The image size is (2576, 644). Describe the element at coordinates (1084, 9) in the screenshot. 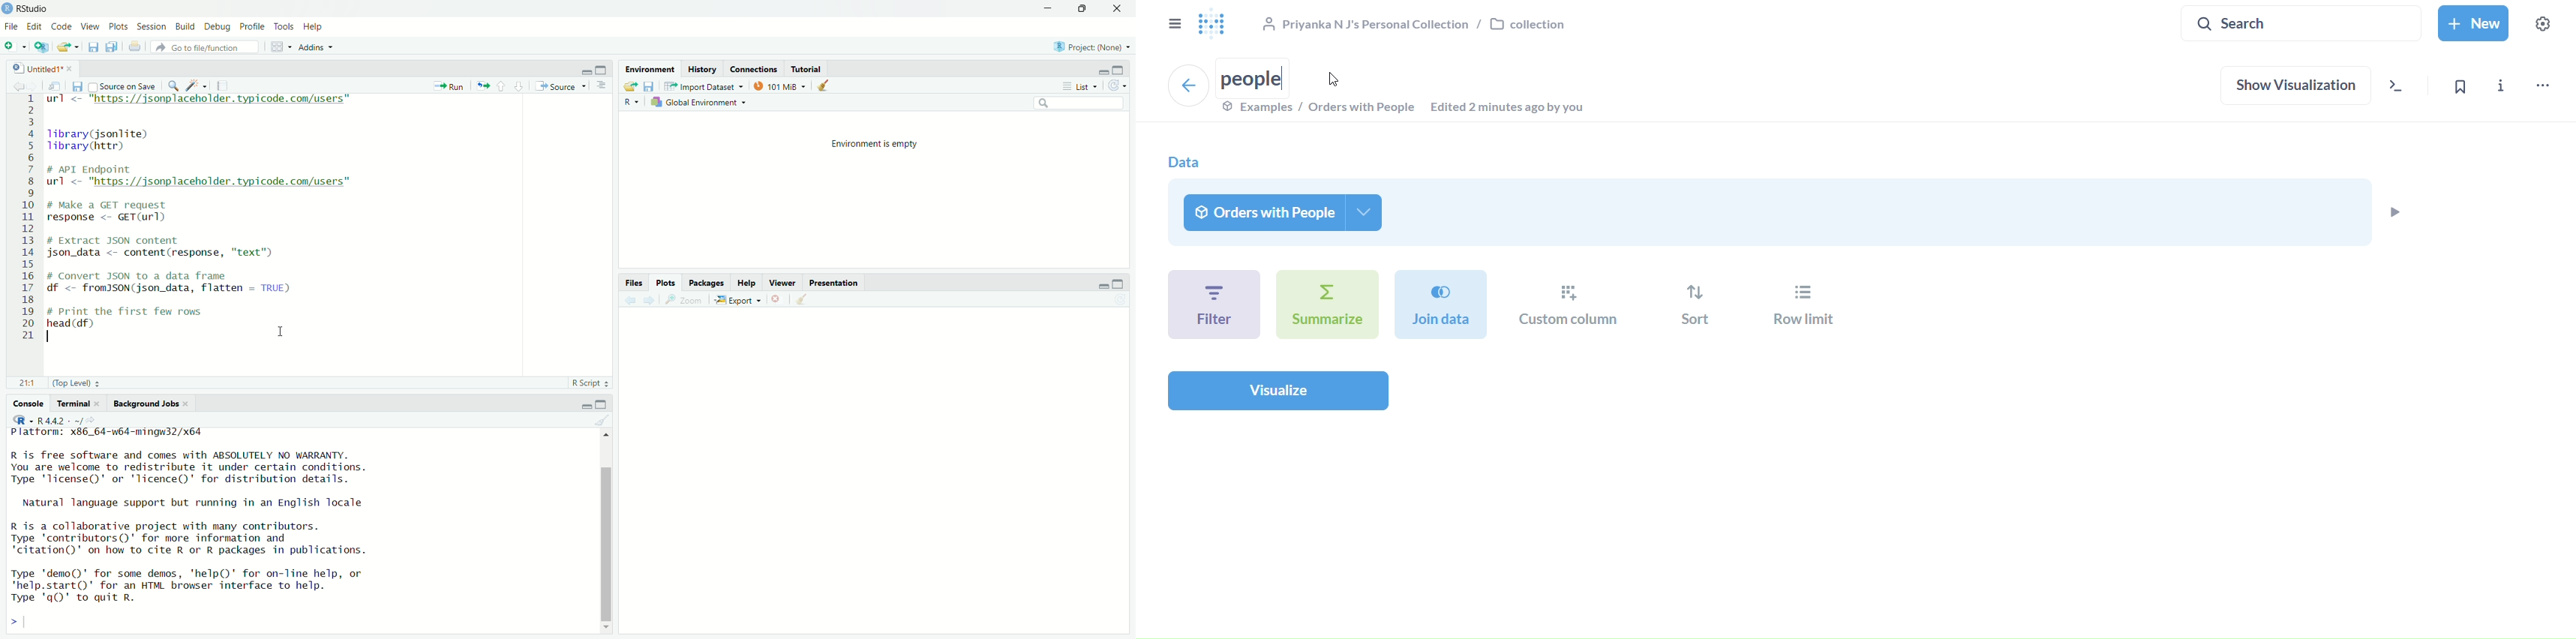

I see `Restore Down` at that location.